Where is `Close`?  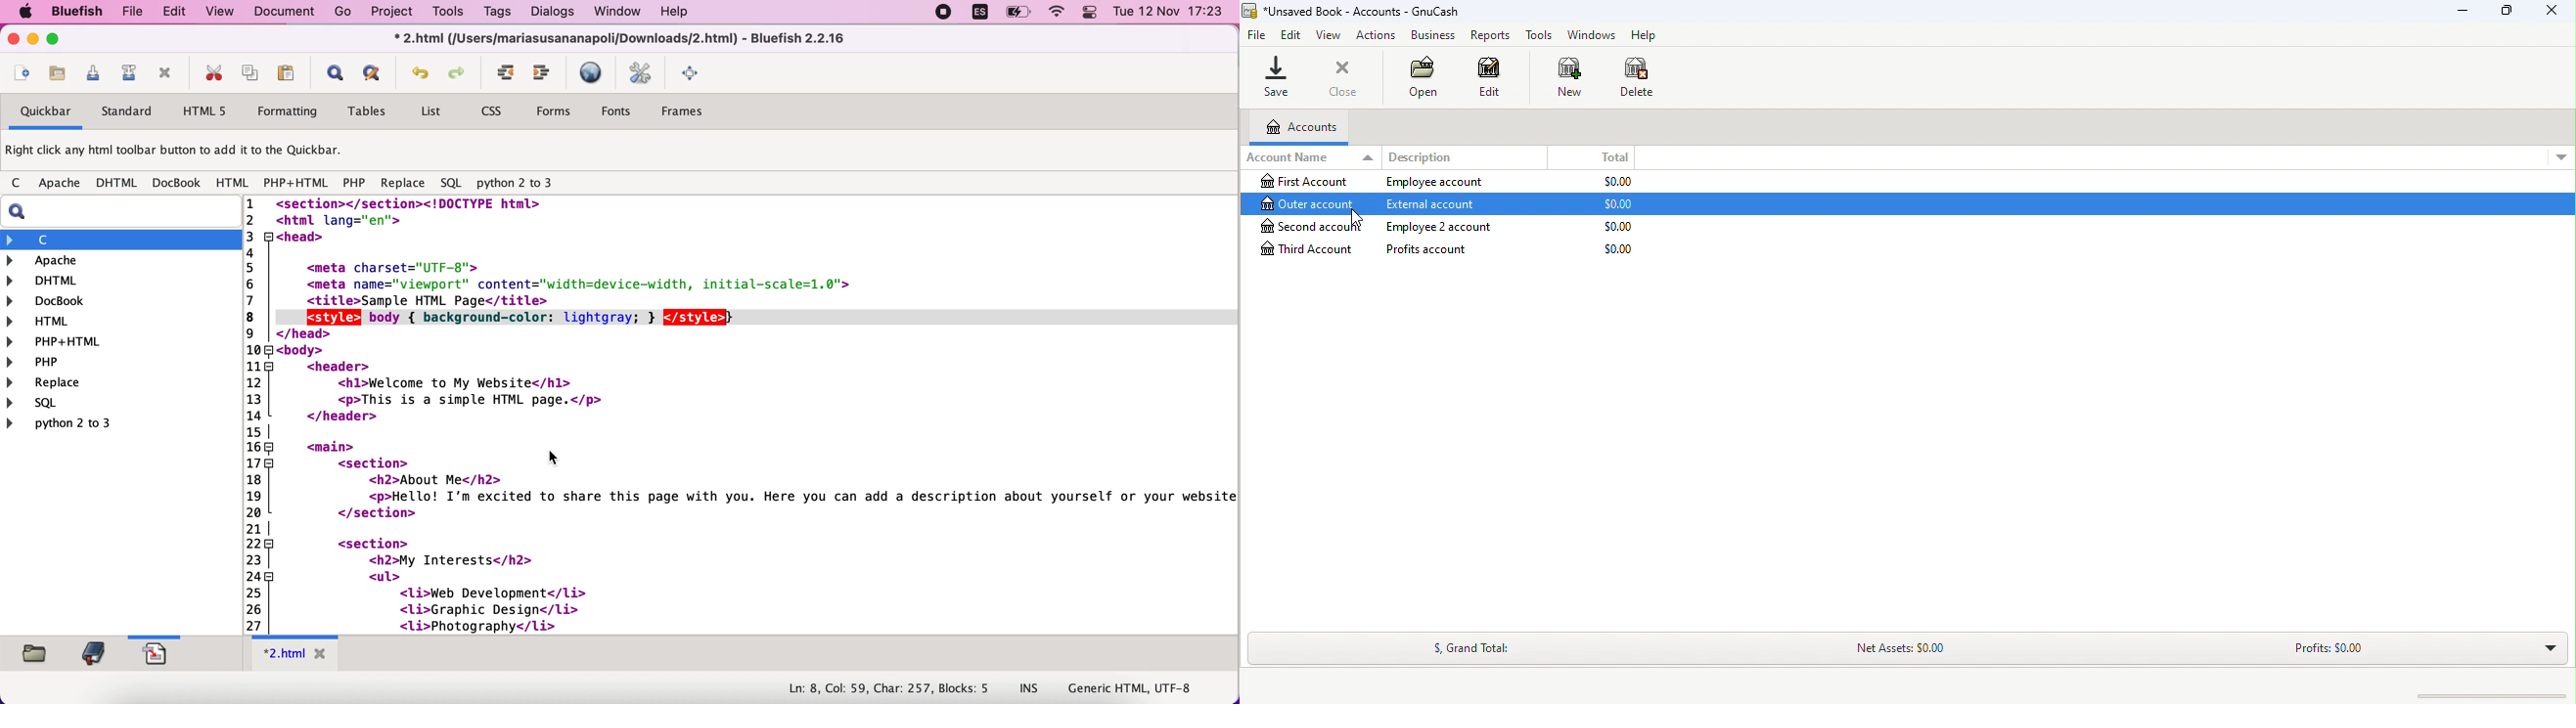
Close is located at coordinates (1342, 76).